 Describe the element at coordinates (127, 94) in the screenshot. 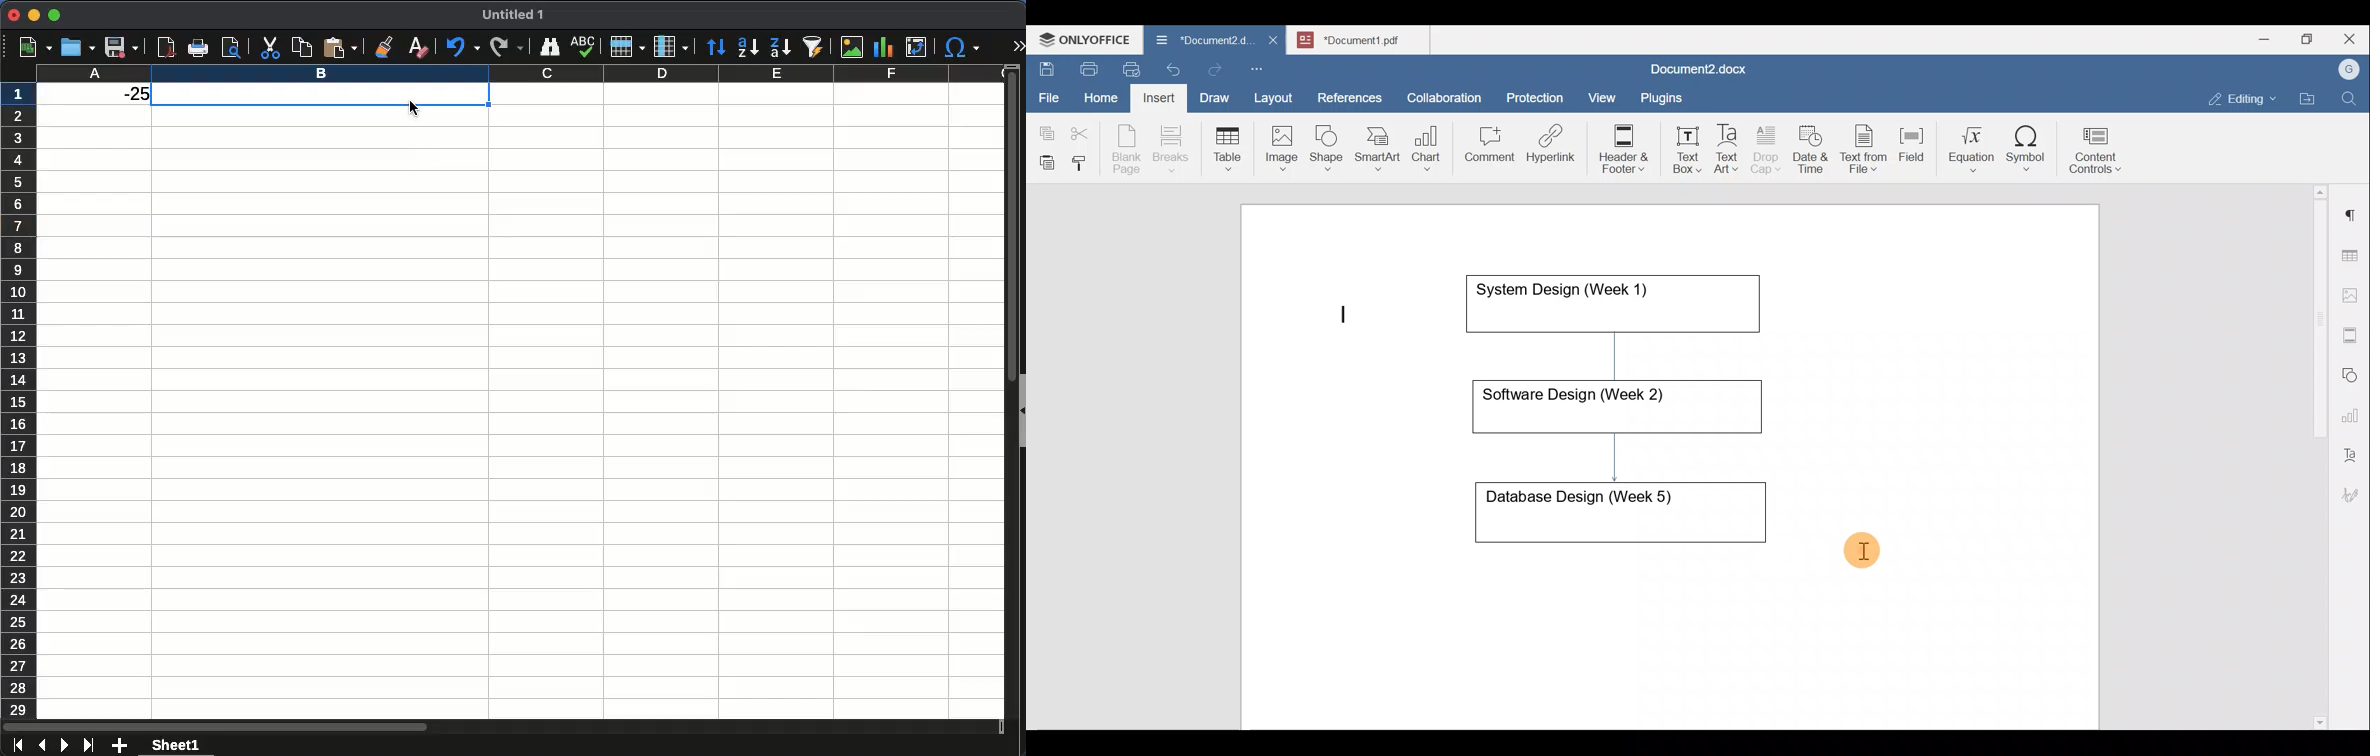

I see `-25` at that location.